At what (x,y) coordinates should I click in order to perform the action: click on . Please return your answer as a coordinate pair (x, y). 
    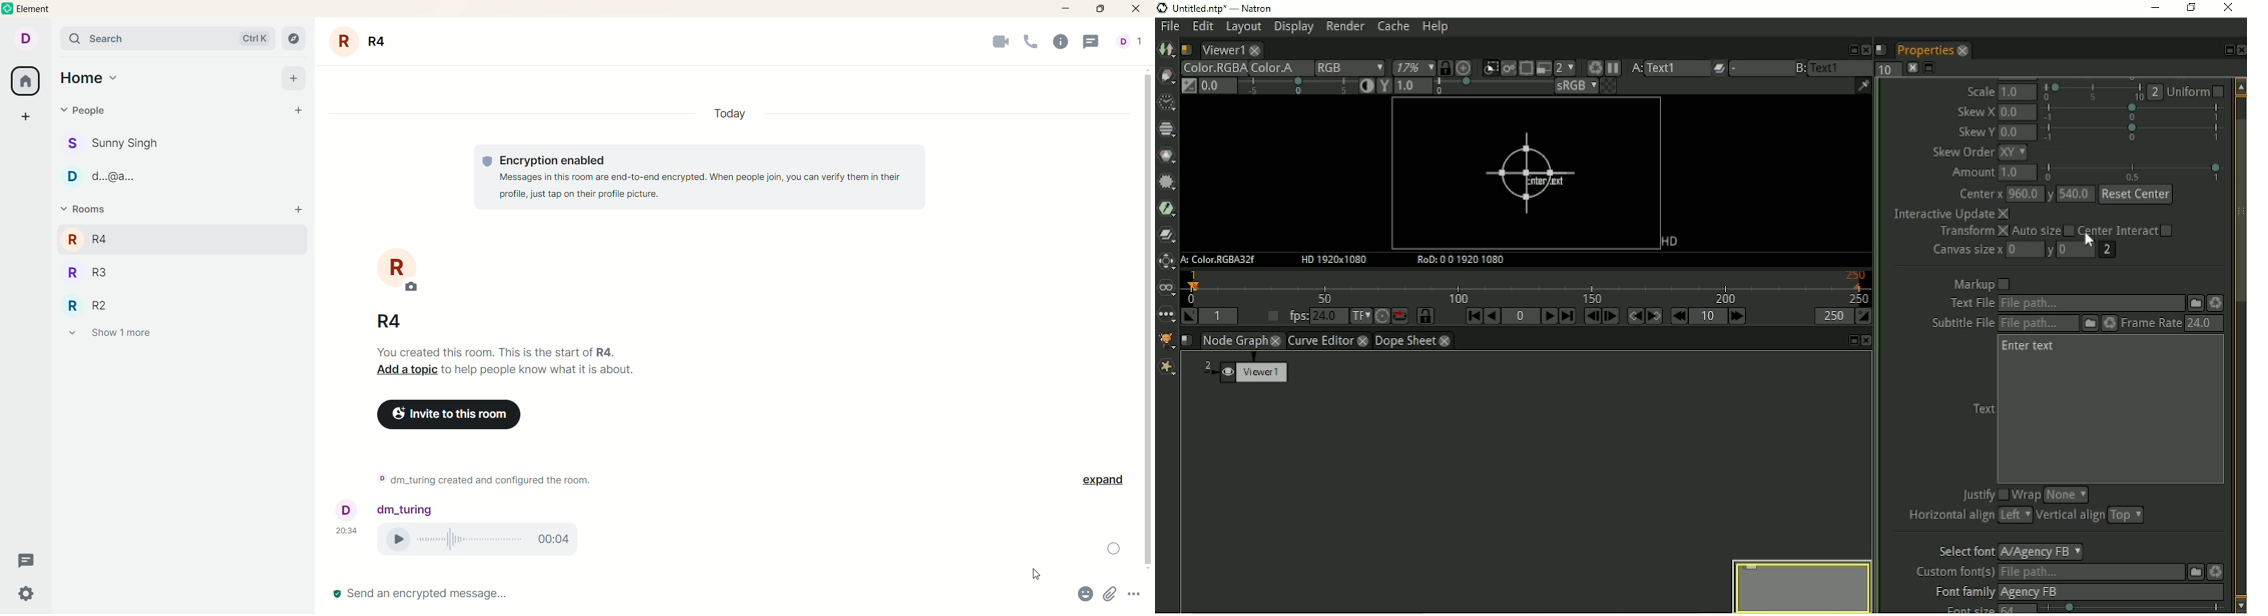
    Looking at the image, I should click on (1102, 484).